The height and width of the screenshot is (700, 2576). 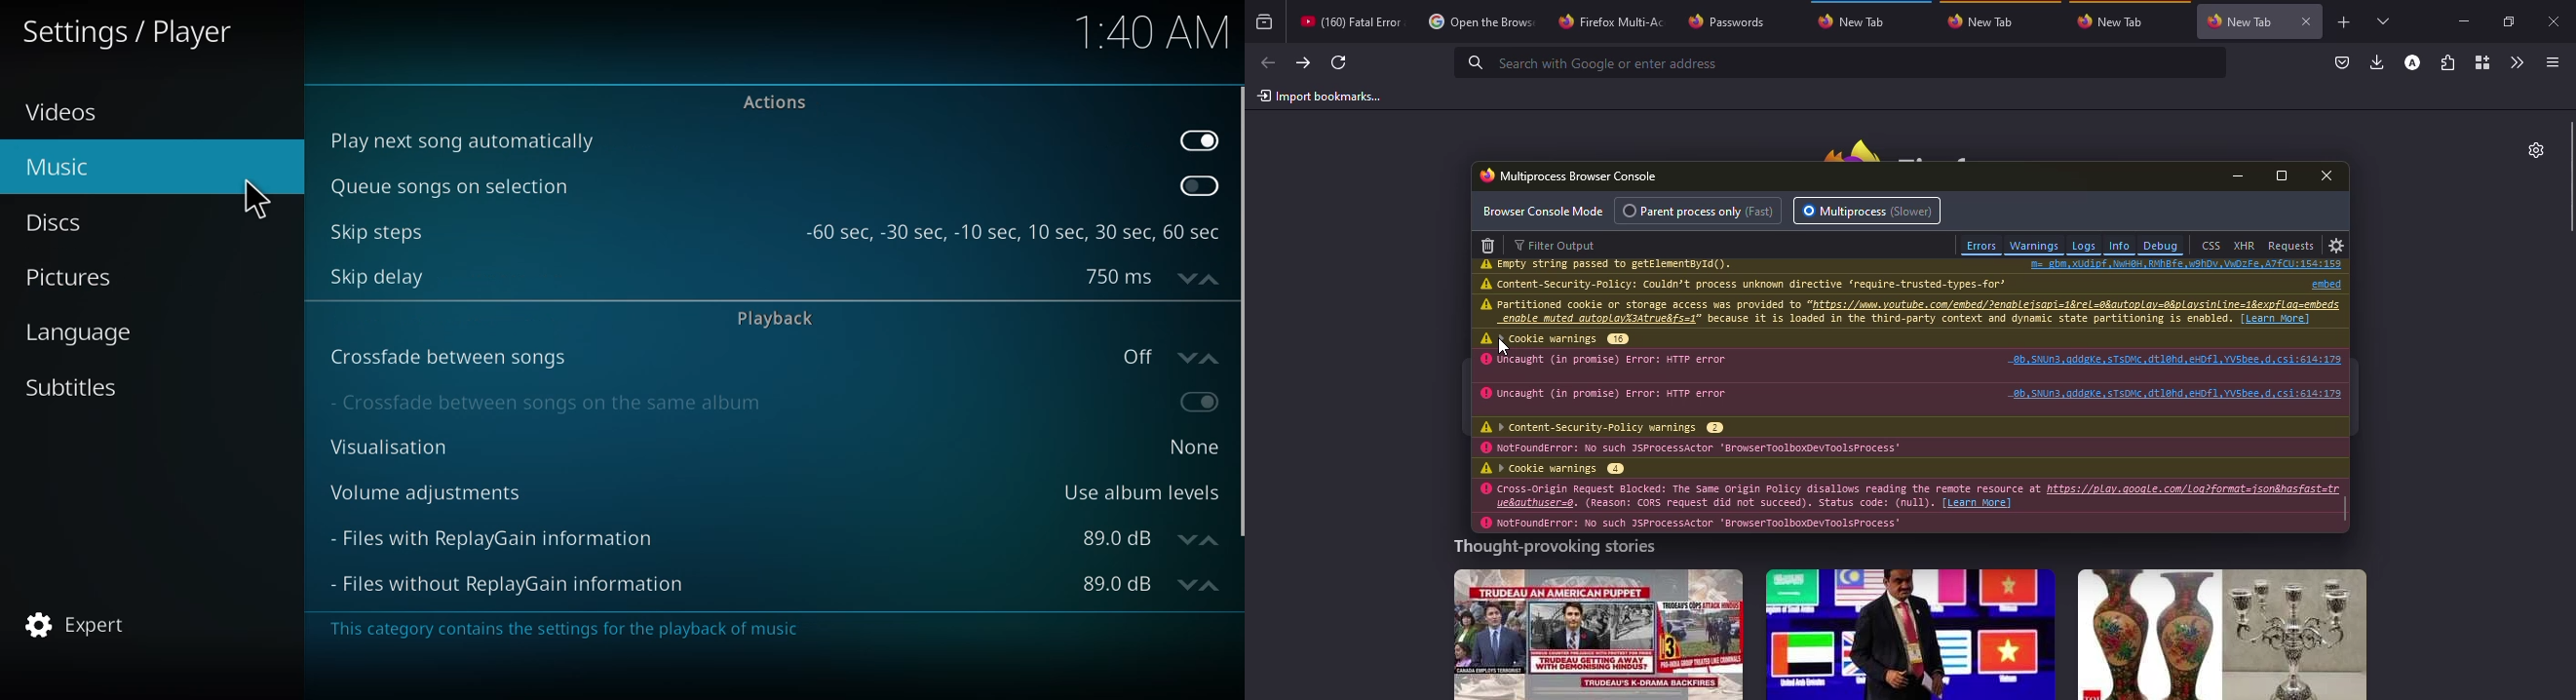 I want to click on downloads, so click(x=2376, y=63).